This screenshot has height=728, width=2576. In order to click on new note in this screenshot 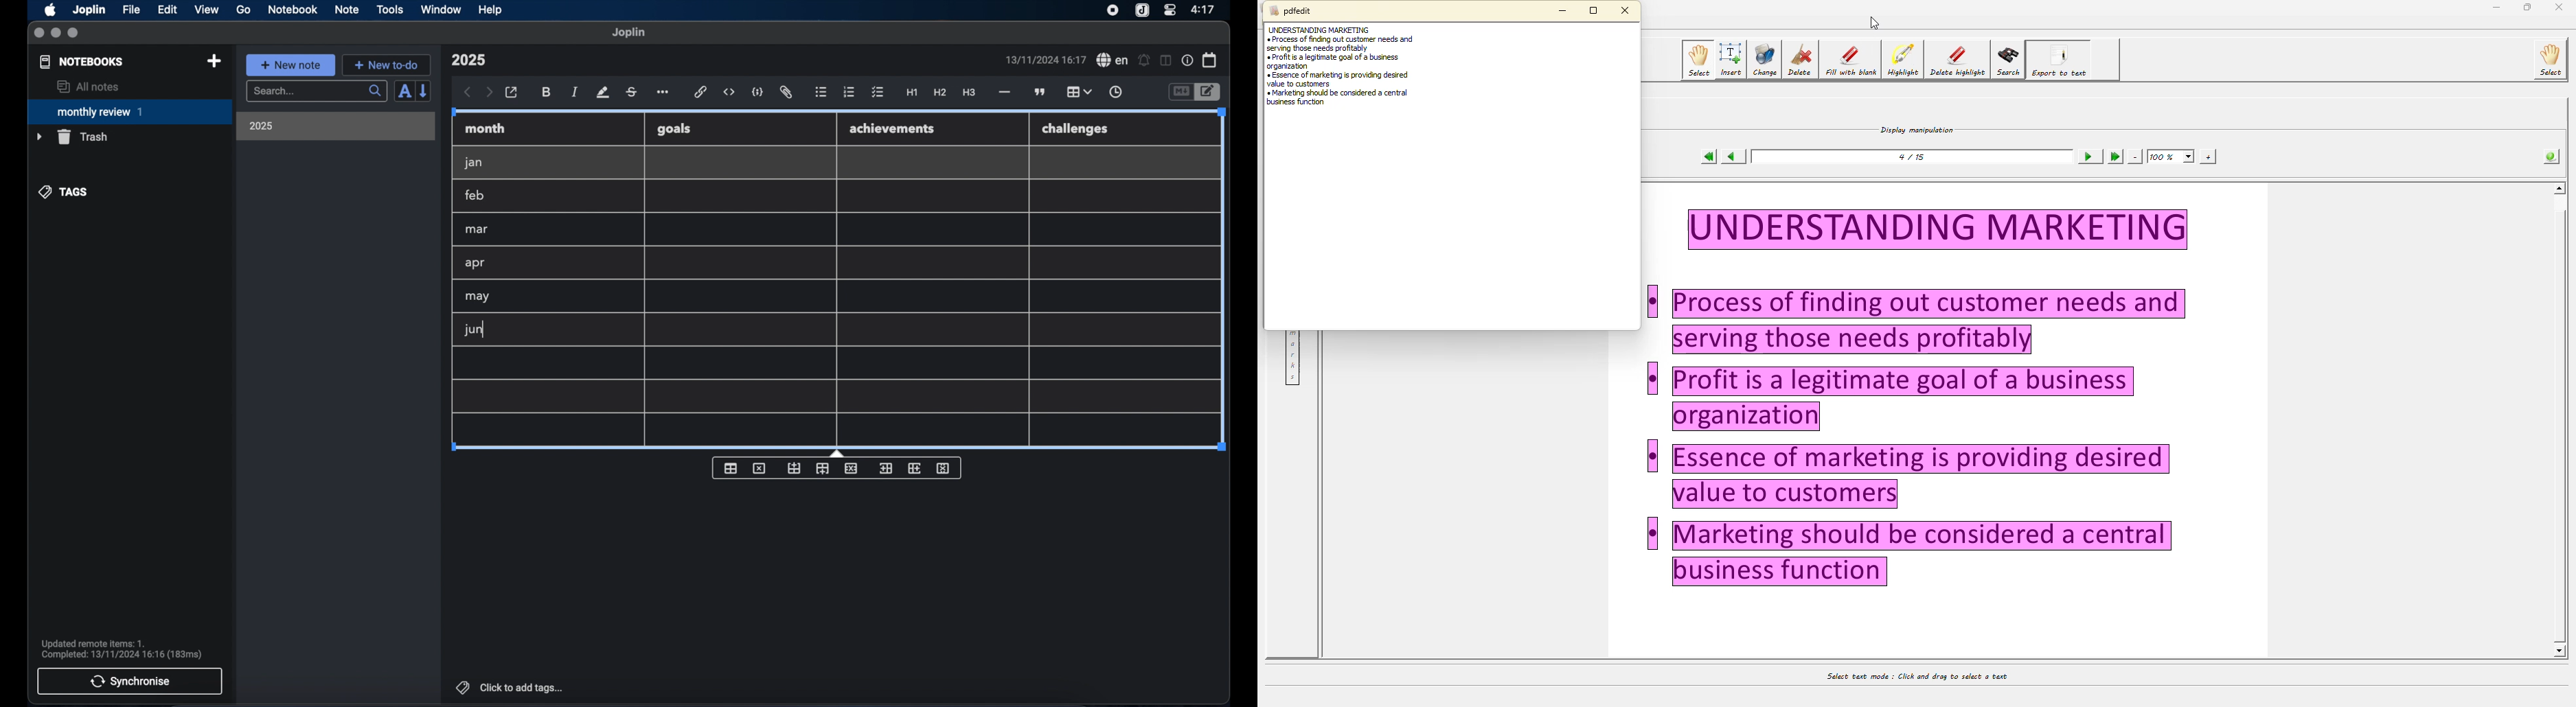, I will do `click(290, 65)`.